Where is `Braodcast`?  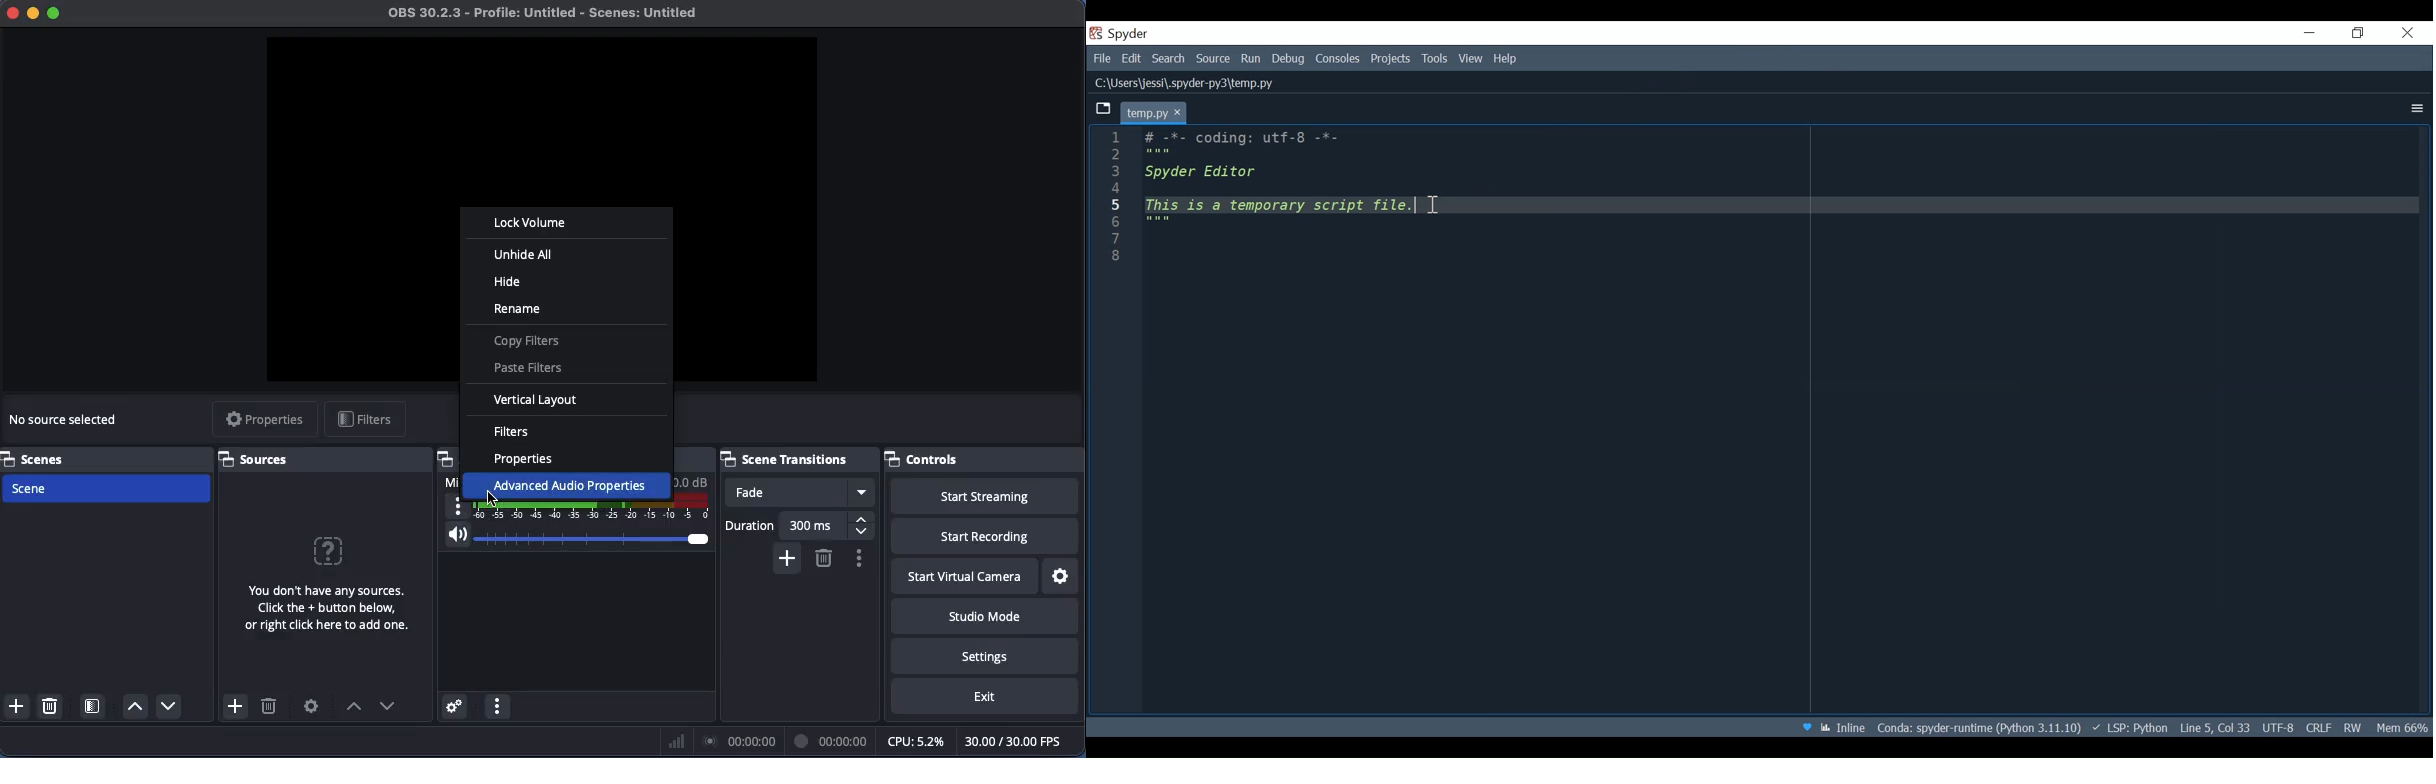
Braodcast is located at coordinates (740, 742).